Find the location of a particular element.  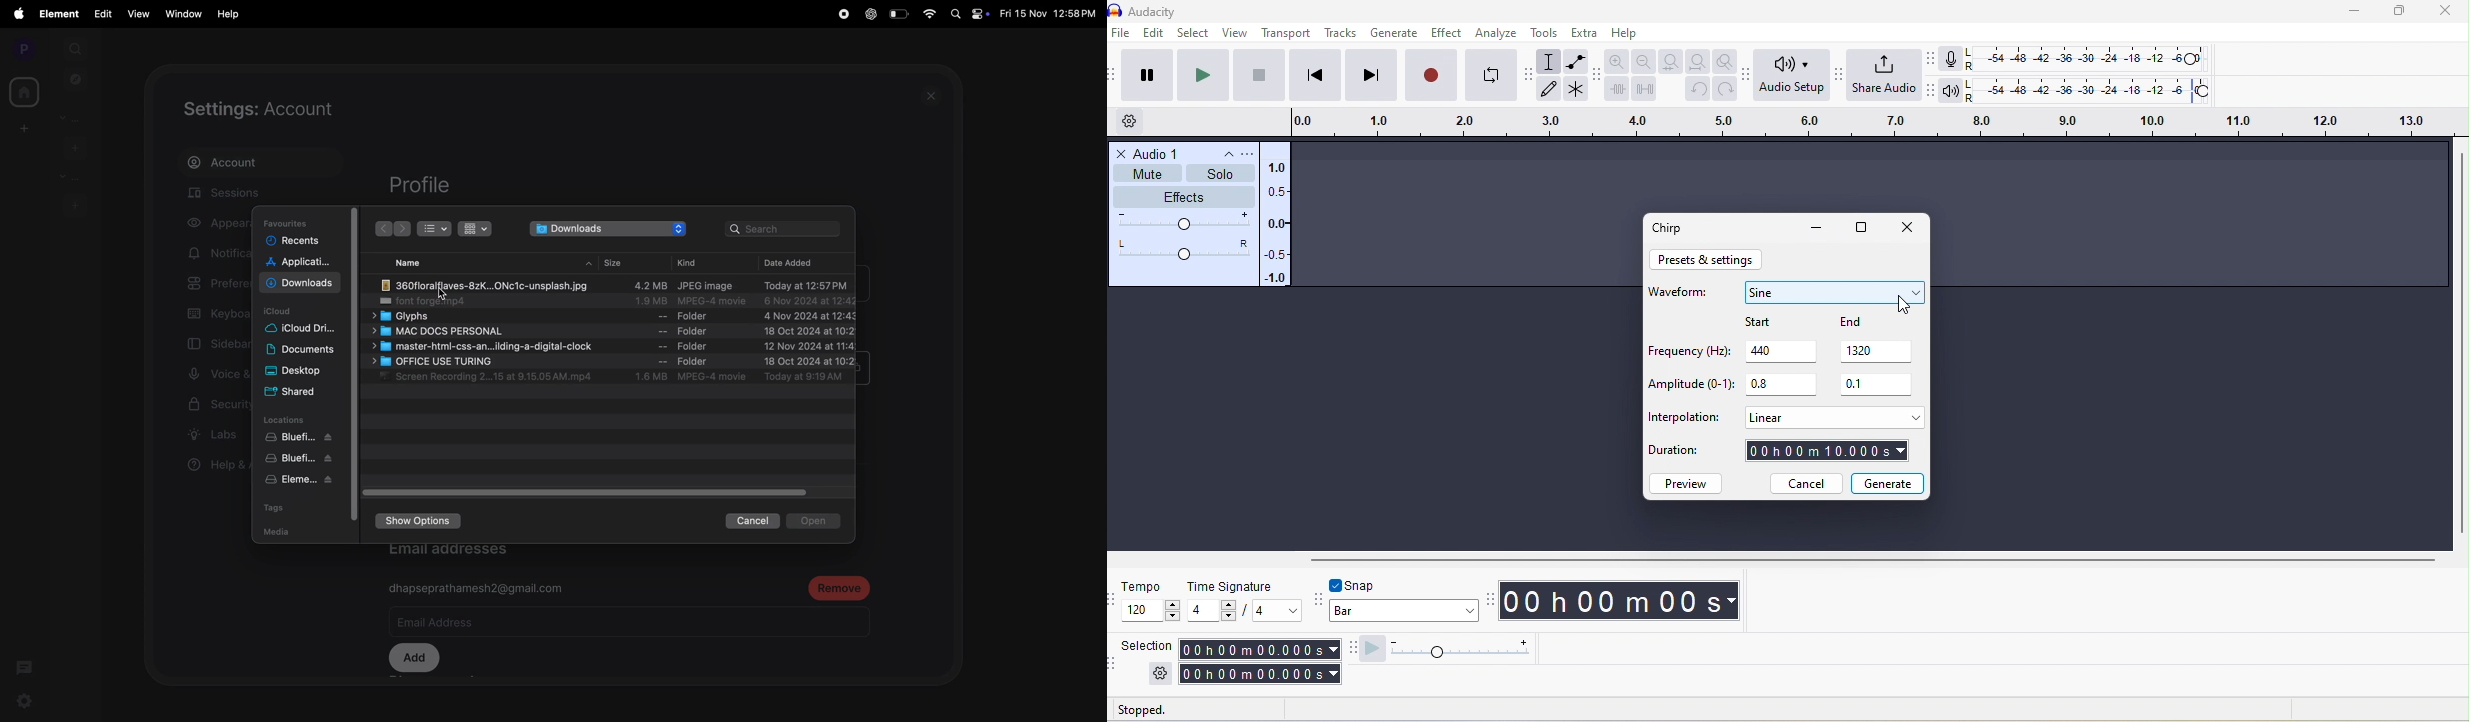

generate is located at coordinates (1888, 482).